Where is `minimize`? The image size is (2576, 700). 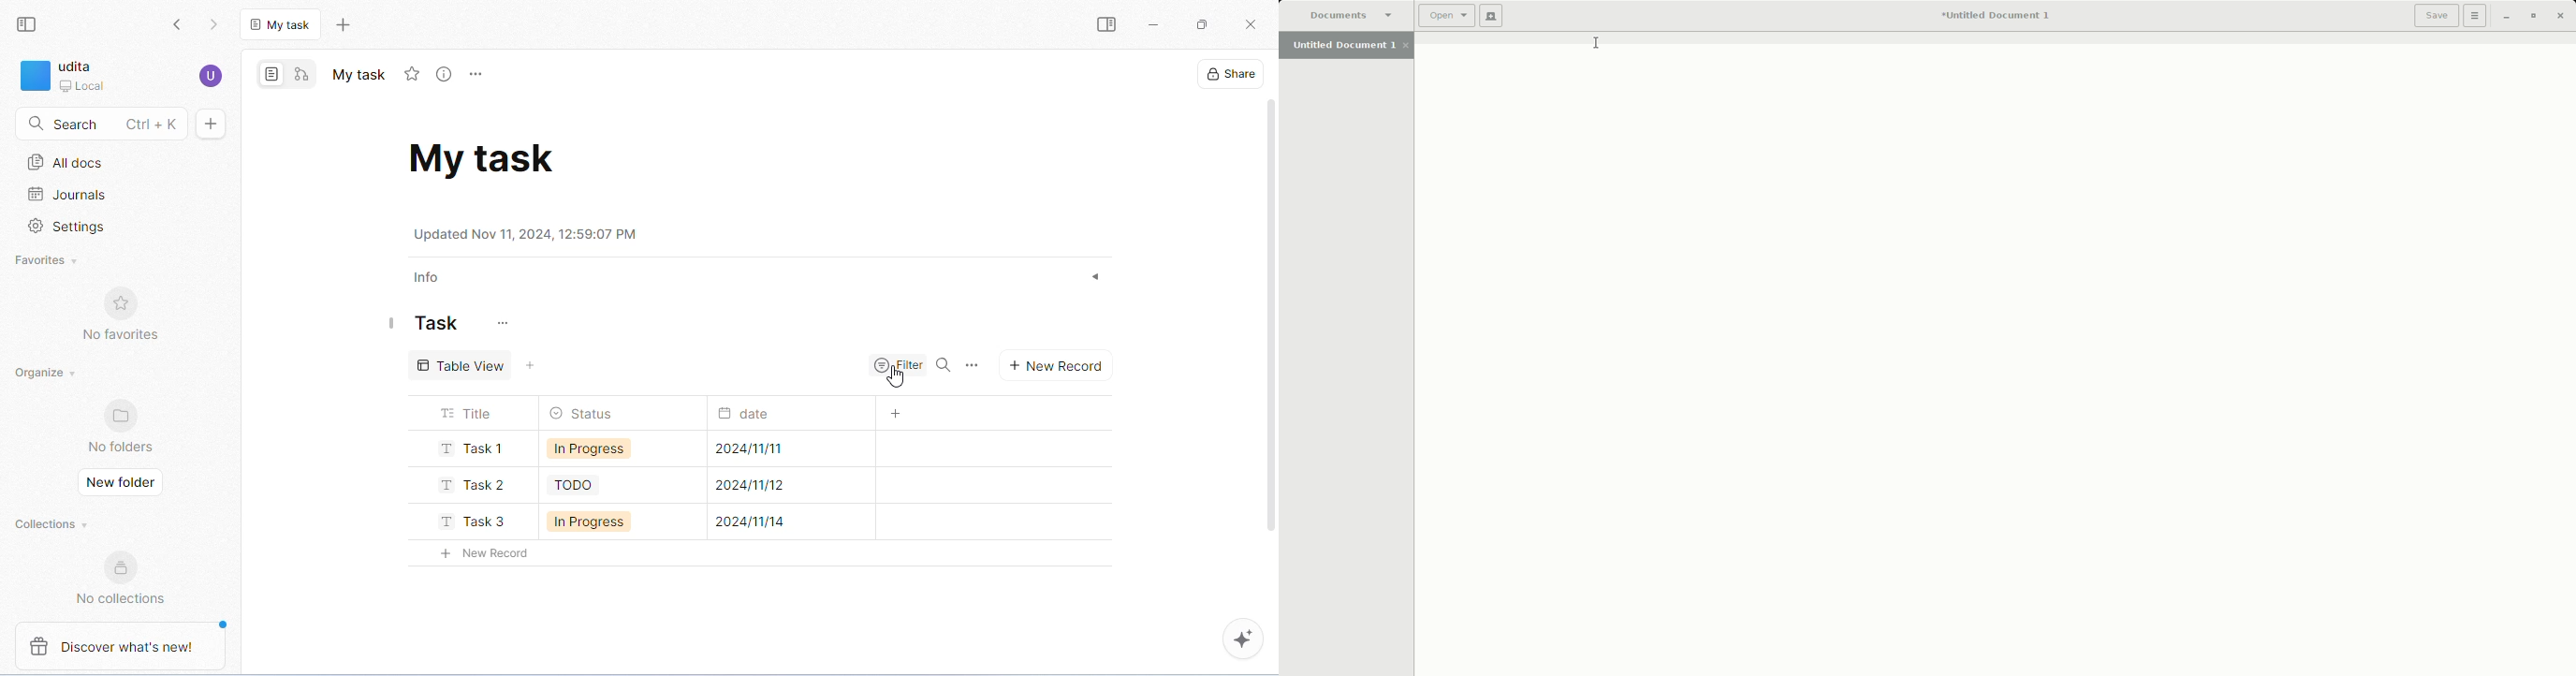
minimize is located at coordinates (1153, 25).